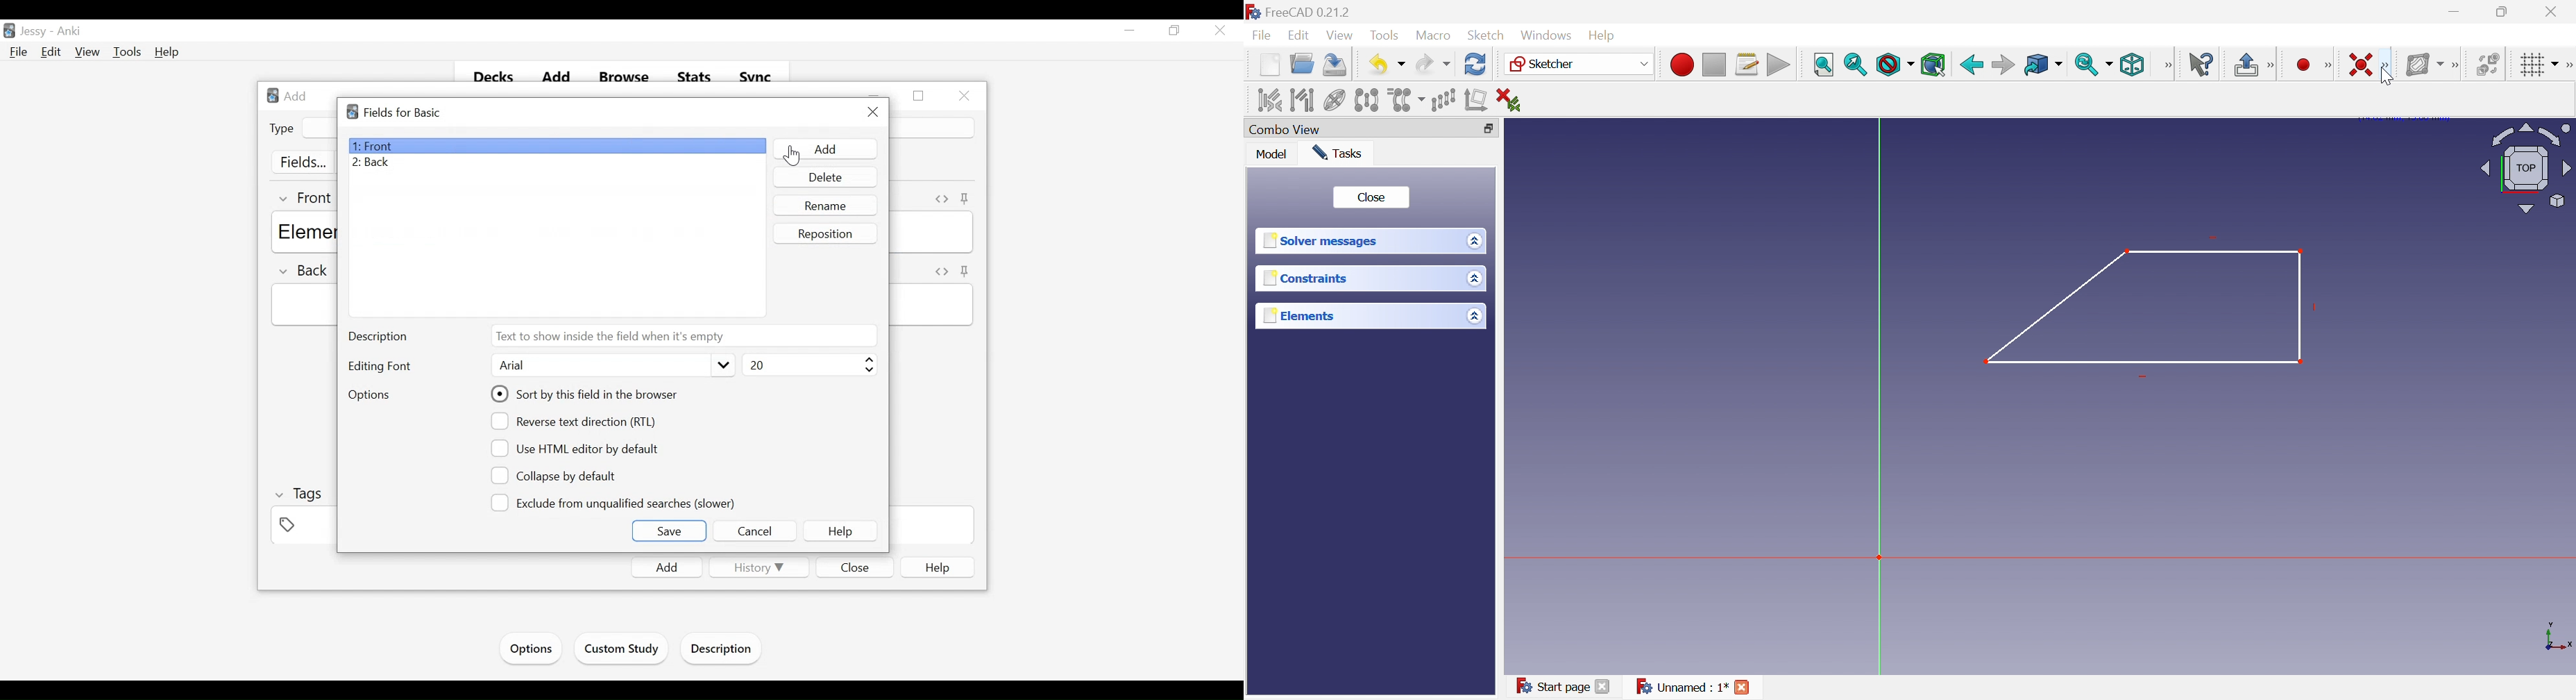  Describe the element at coordinates (576, 449) in the screenshot. I see `(un)select Use HTML editor by default` at that location.